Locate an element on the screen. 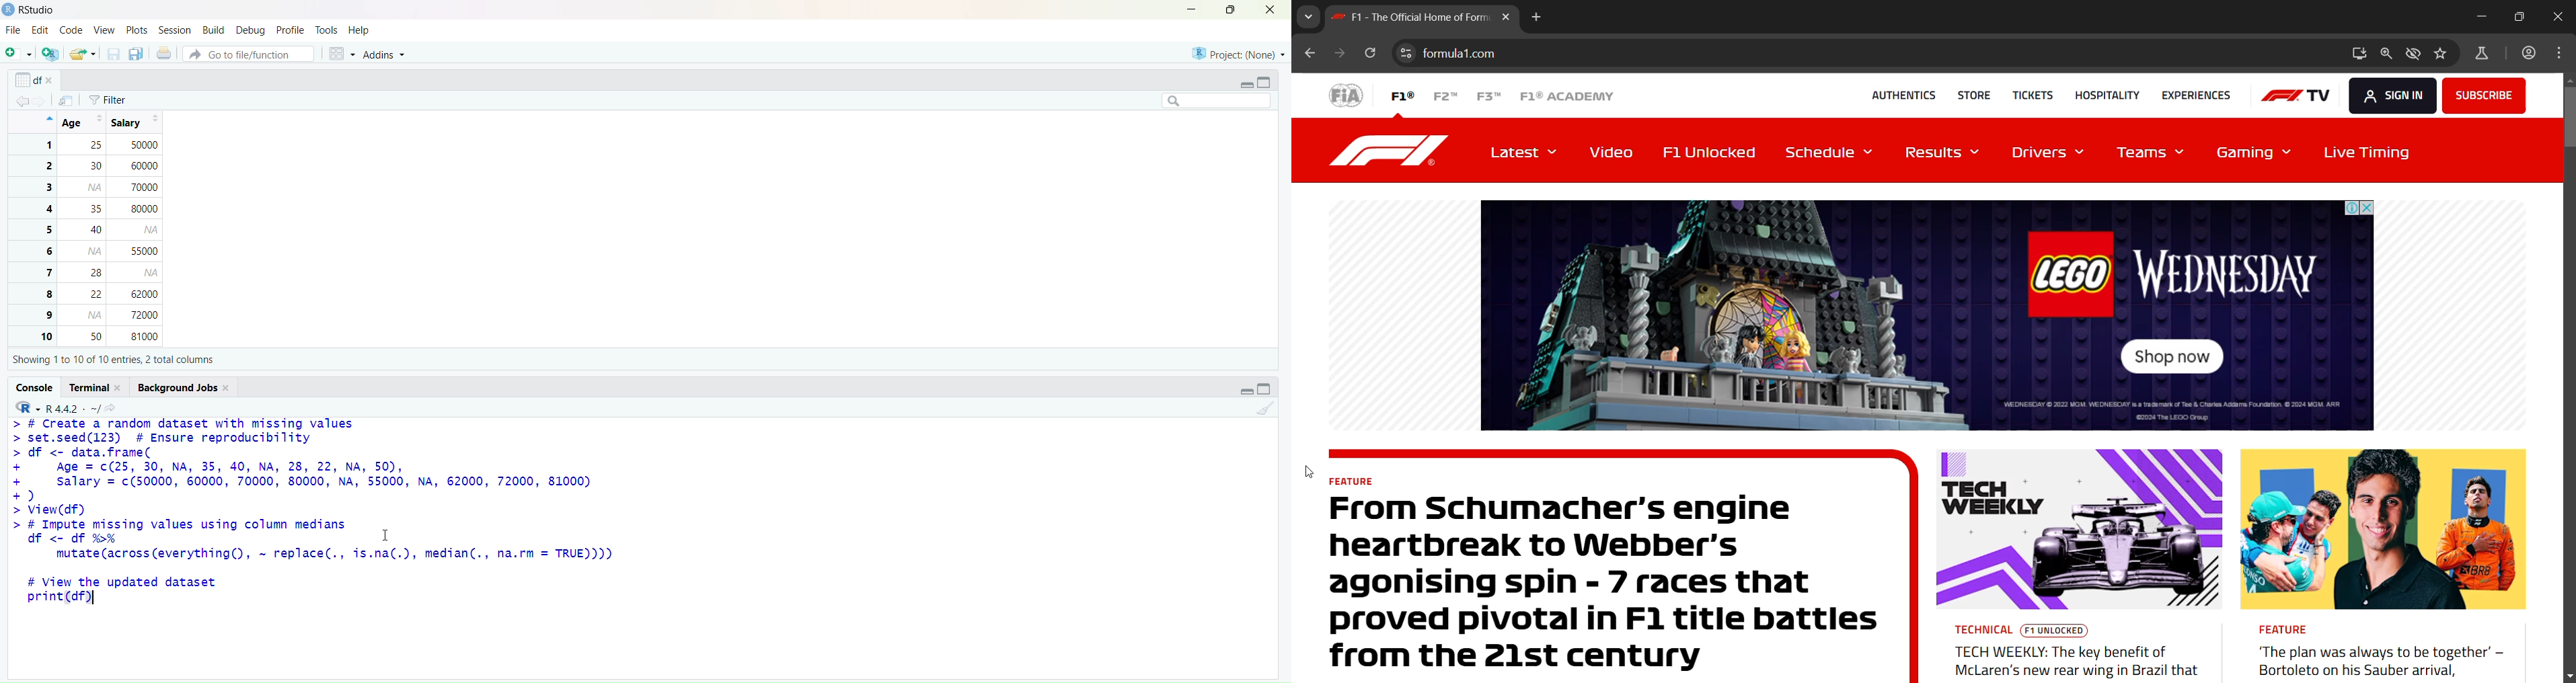 The height and width of the screenshot is (700, 2576). addins is located at coordinates (388, 57).